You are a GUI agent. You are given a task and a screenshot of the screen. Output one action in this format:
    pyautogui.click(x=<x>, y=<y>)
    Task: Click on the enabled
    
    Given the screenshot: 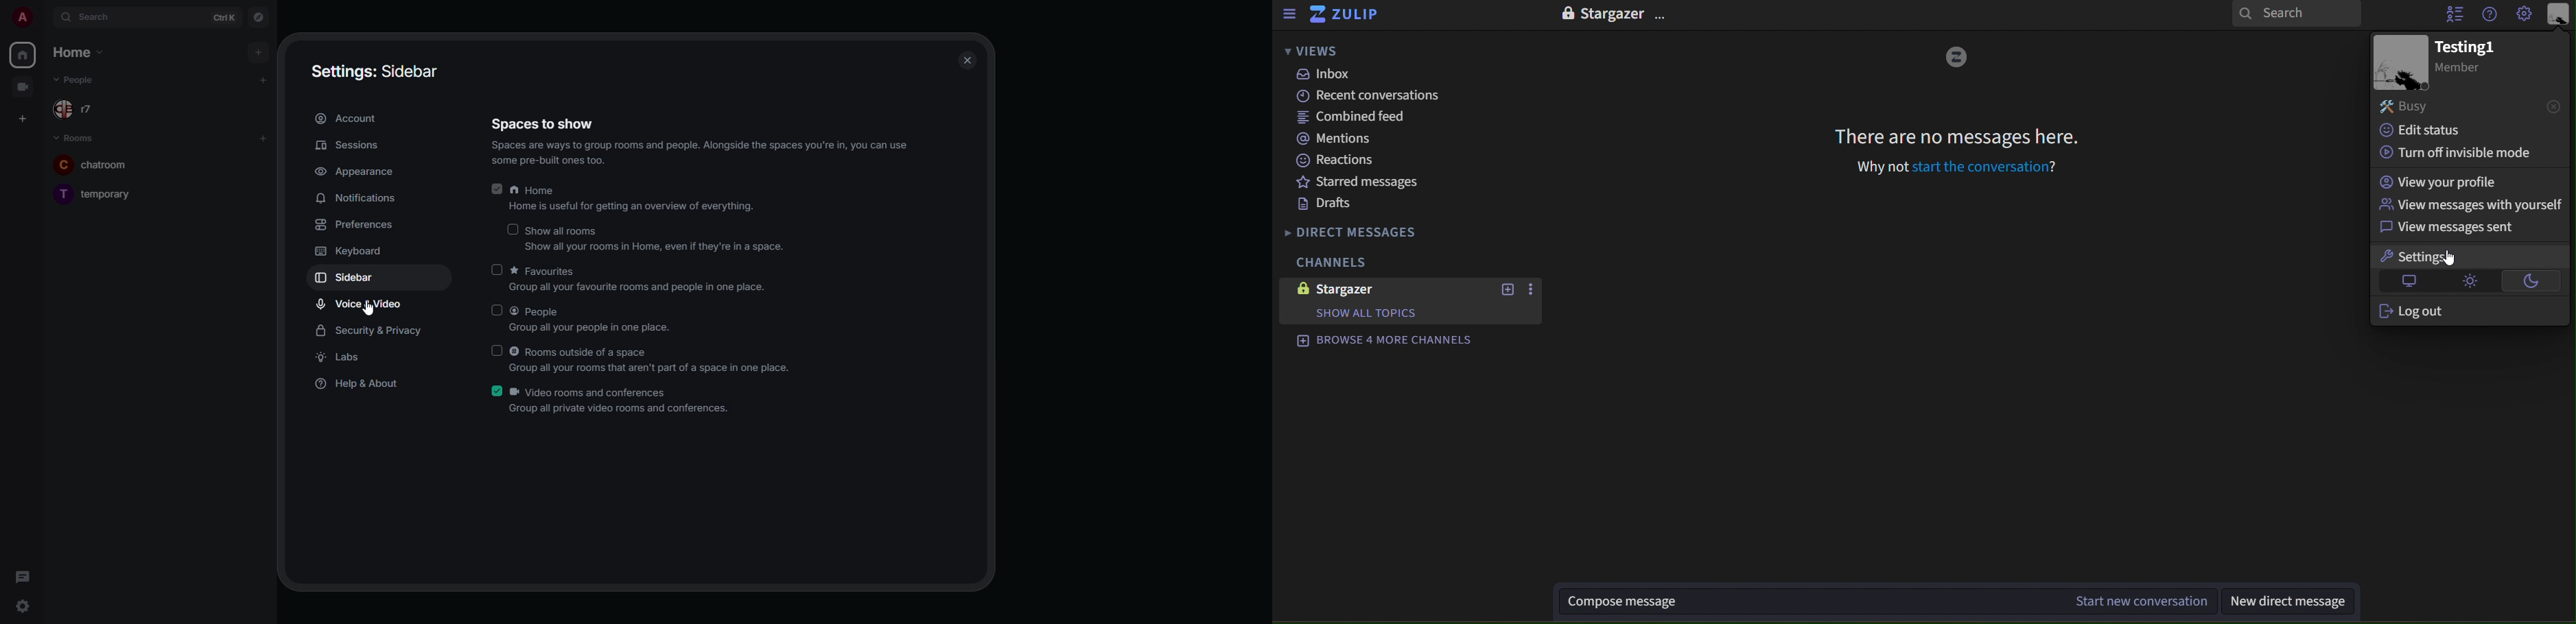 What is the action you would take?
    pyautogui.click(x=497, y=189)
    